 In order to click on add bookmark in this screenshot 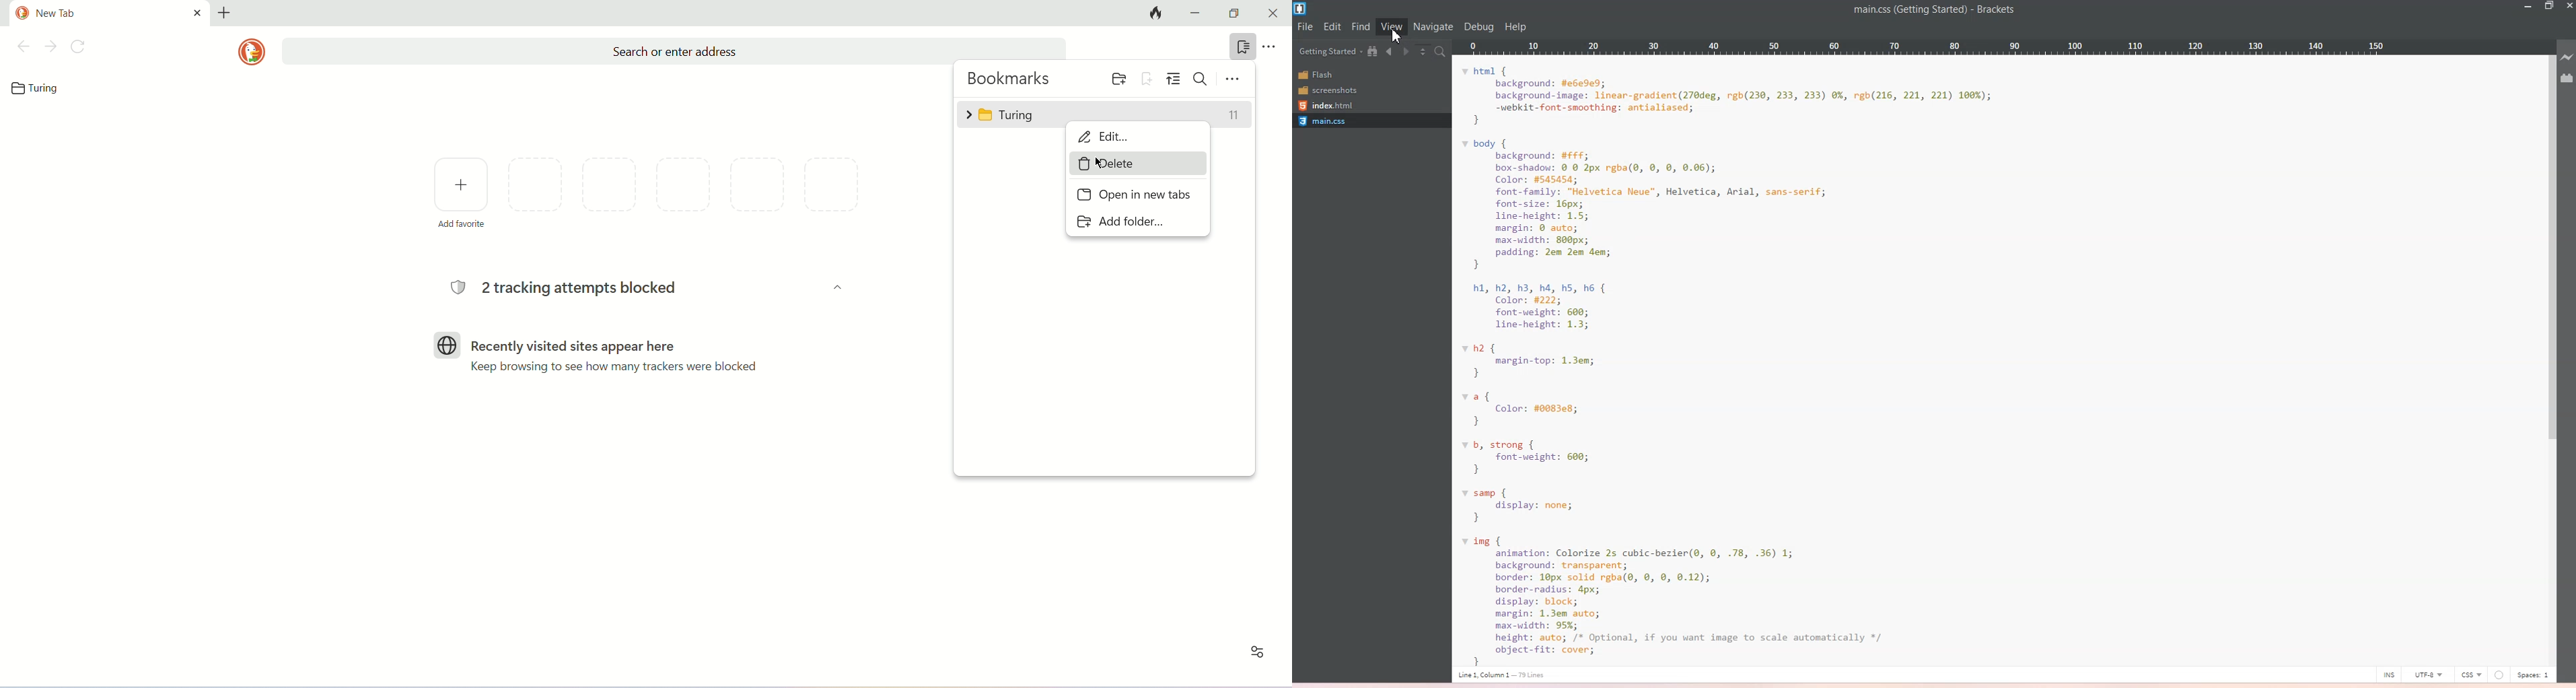, I will do `click(1147, 77)`.